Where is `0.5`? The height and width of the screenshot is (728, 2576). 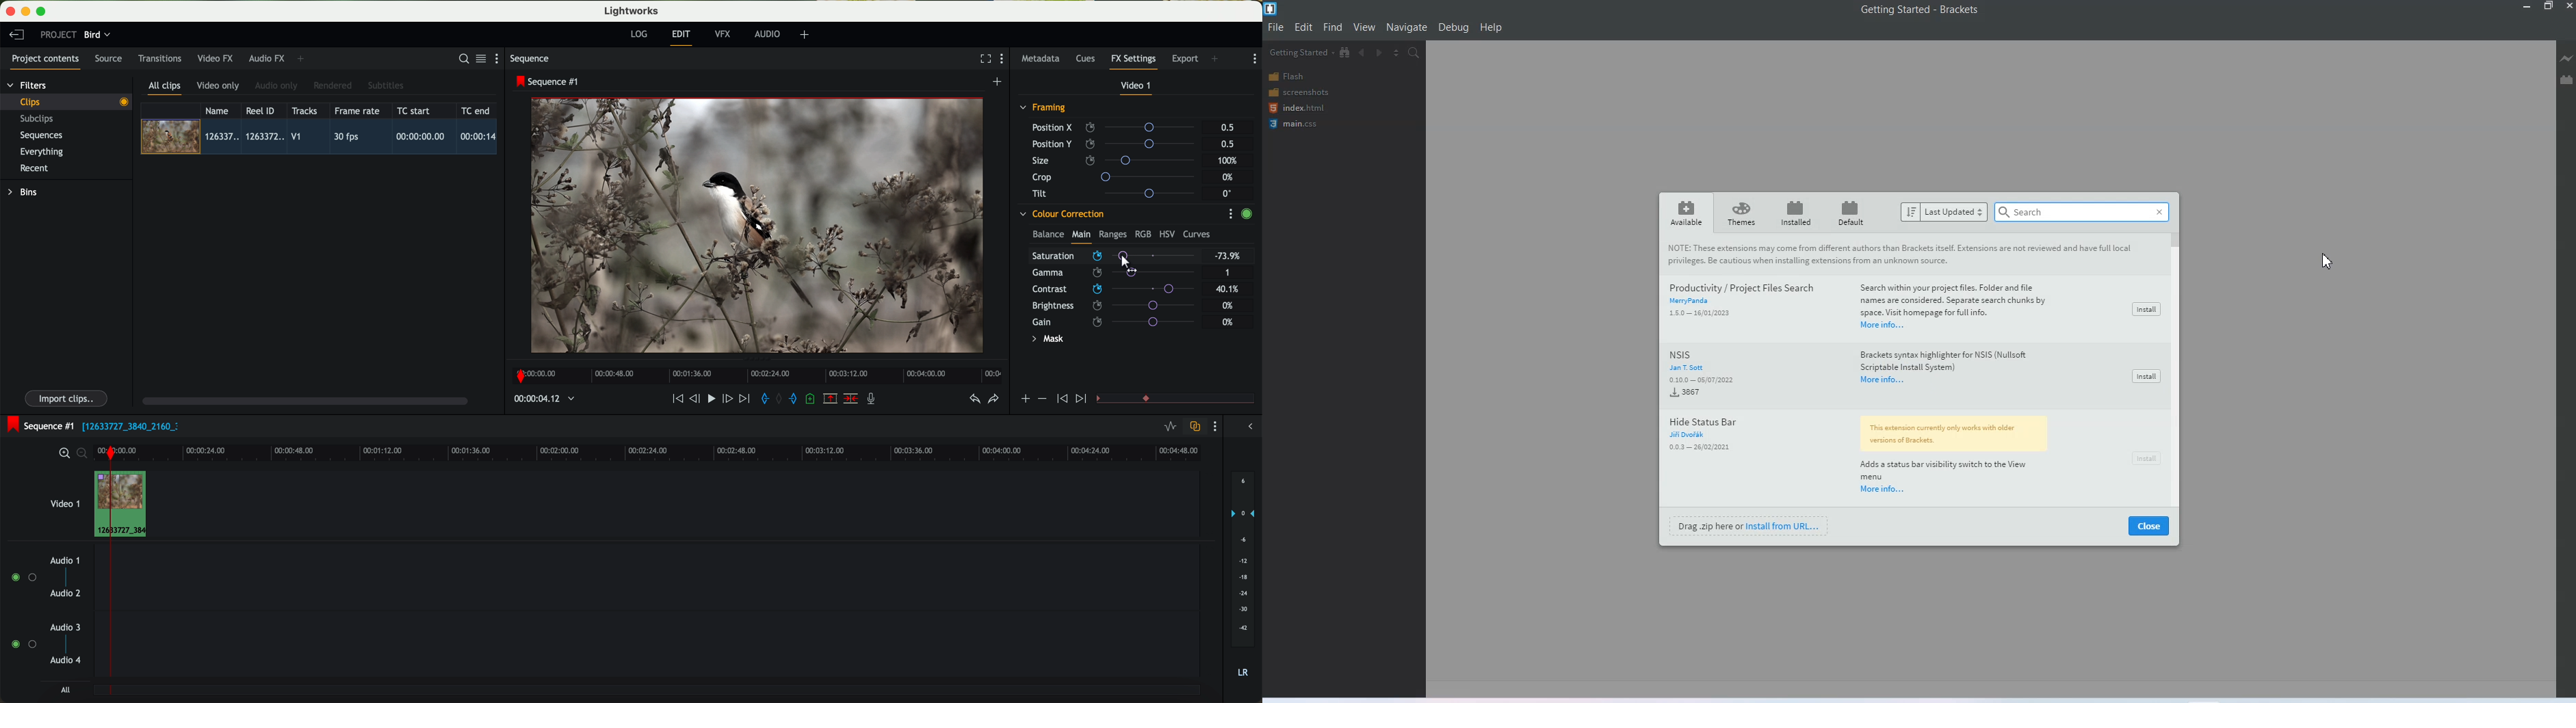
0.5 is located at coordinates (1228, 128).